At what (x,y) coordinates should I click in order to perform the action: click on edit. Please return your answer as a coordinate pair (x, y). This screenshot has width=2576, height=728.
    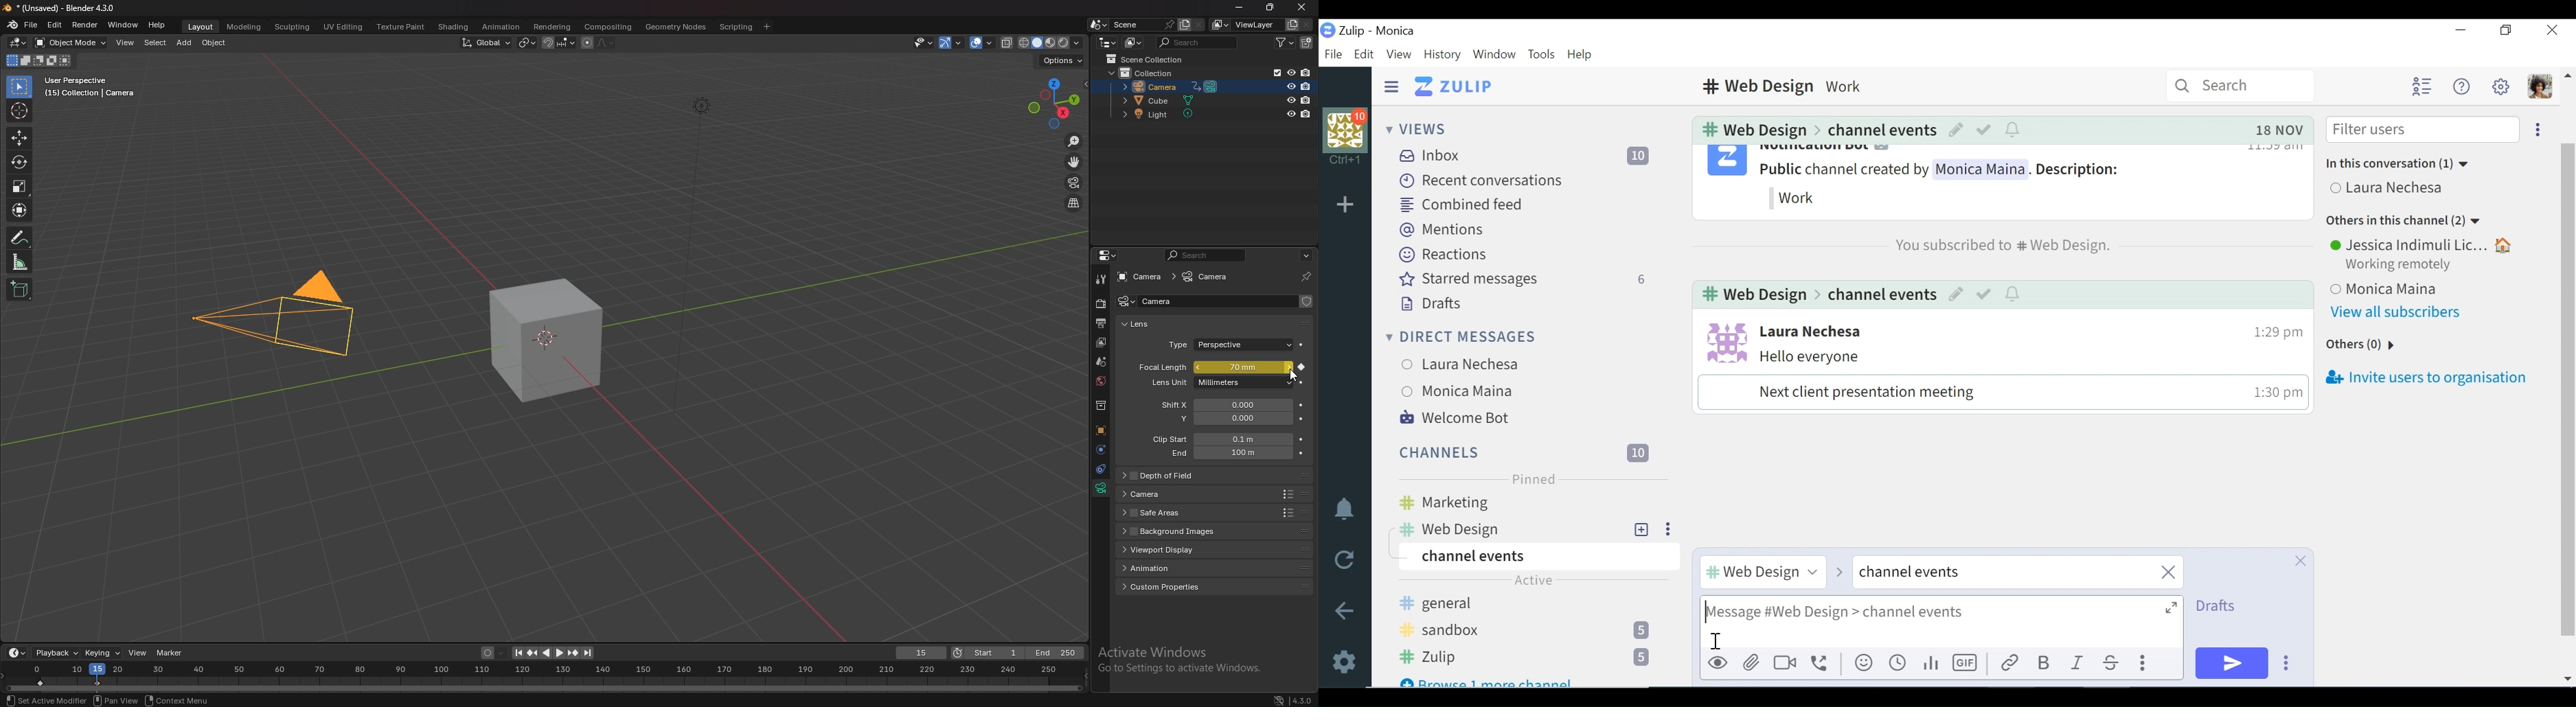
    Looking at the image, I should click on (56, 24).